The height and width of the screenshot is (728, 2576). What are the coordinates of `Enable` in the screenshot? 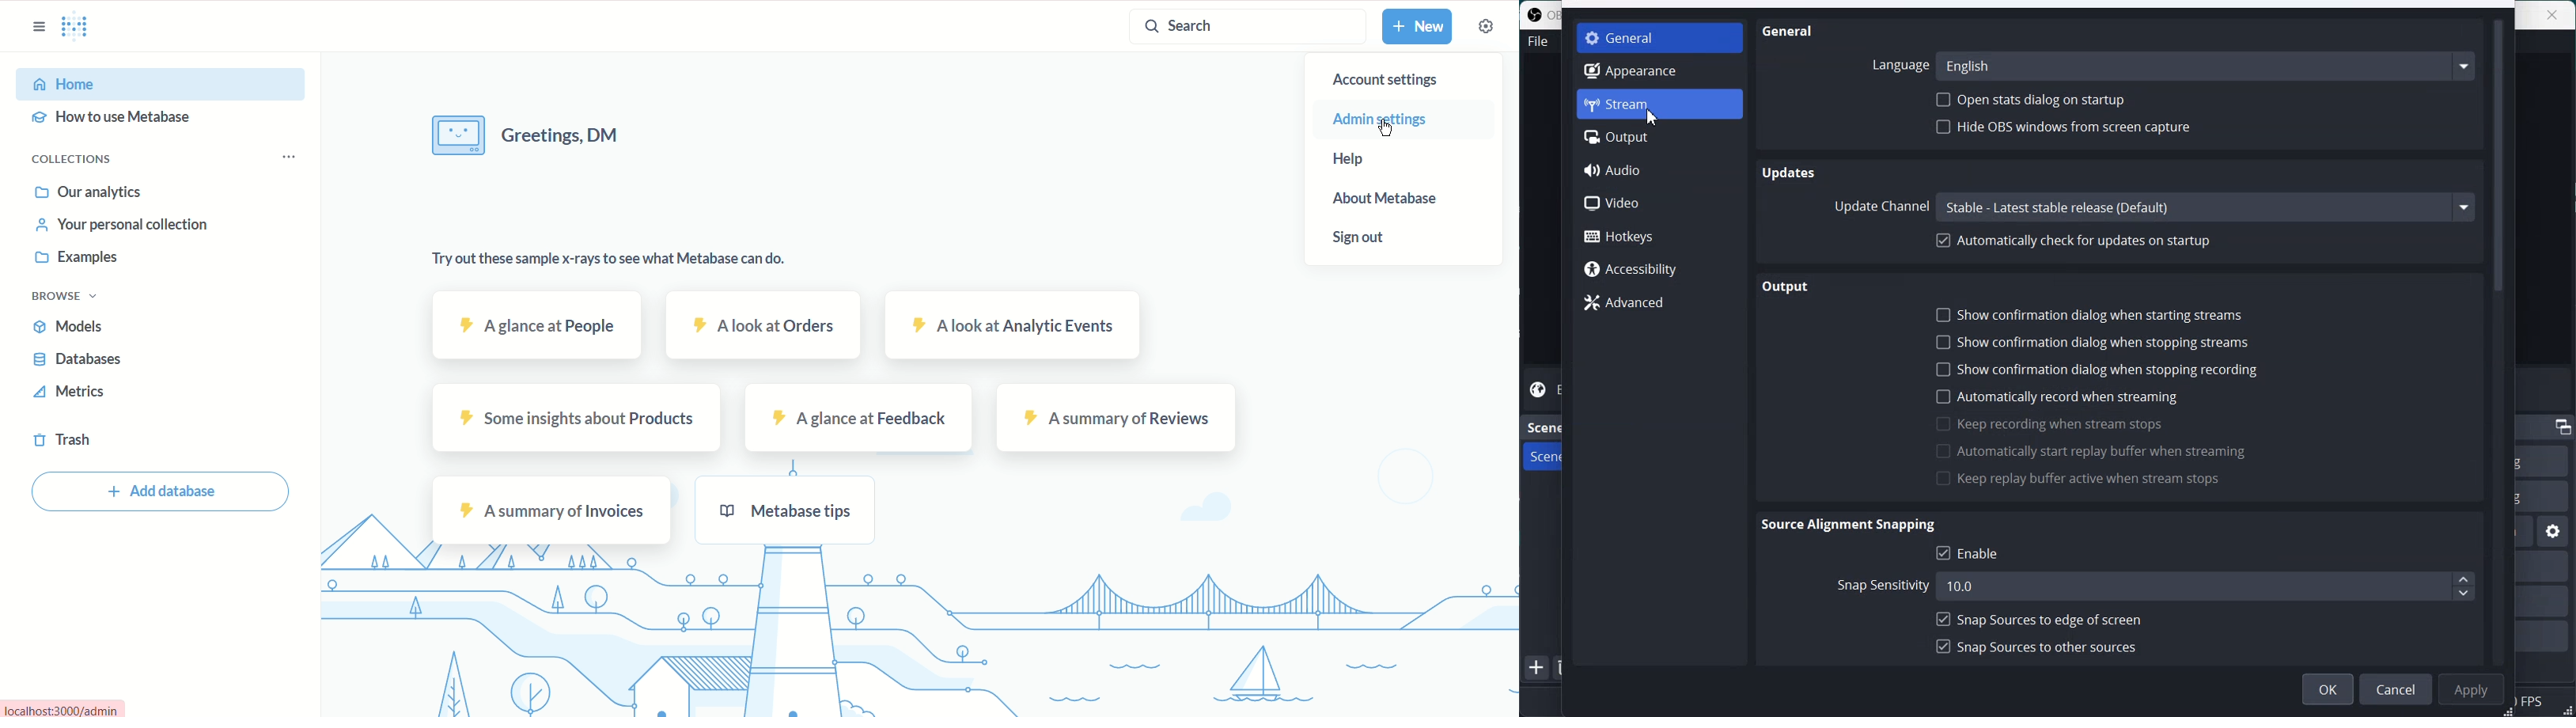 It's located at (1968, 552).